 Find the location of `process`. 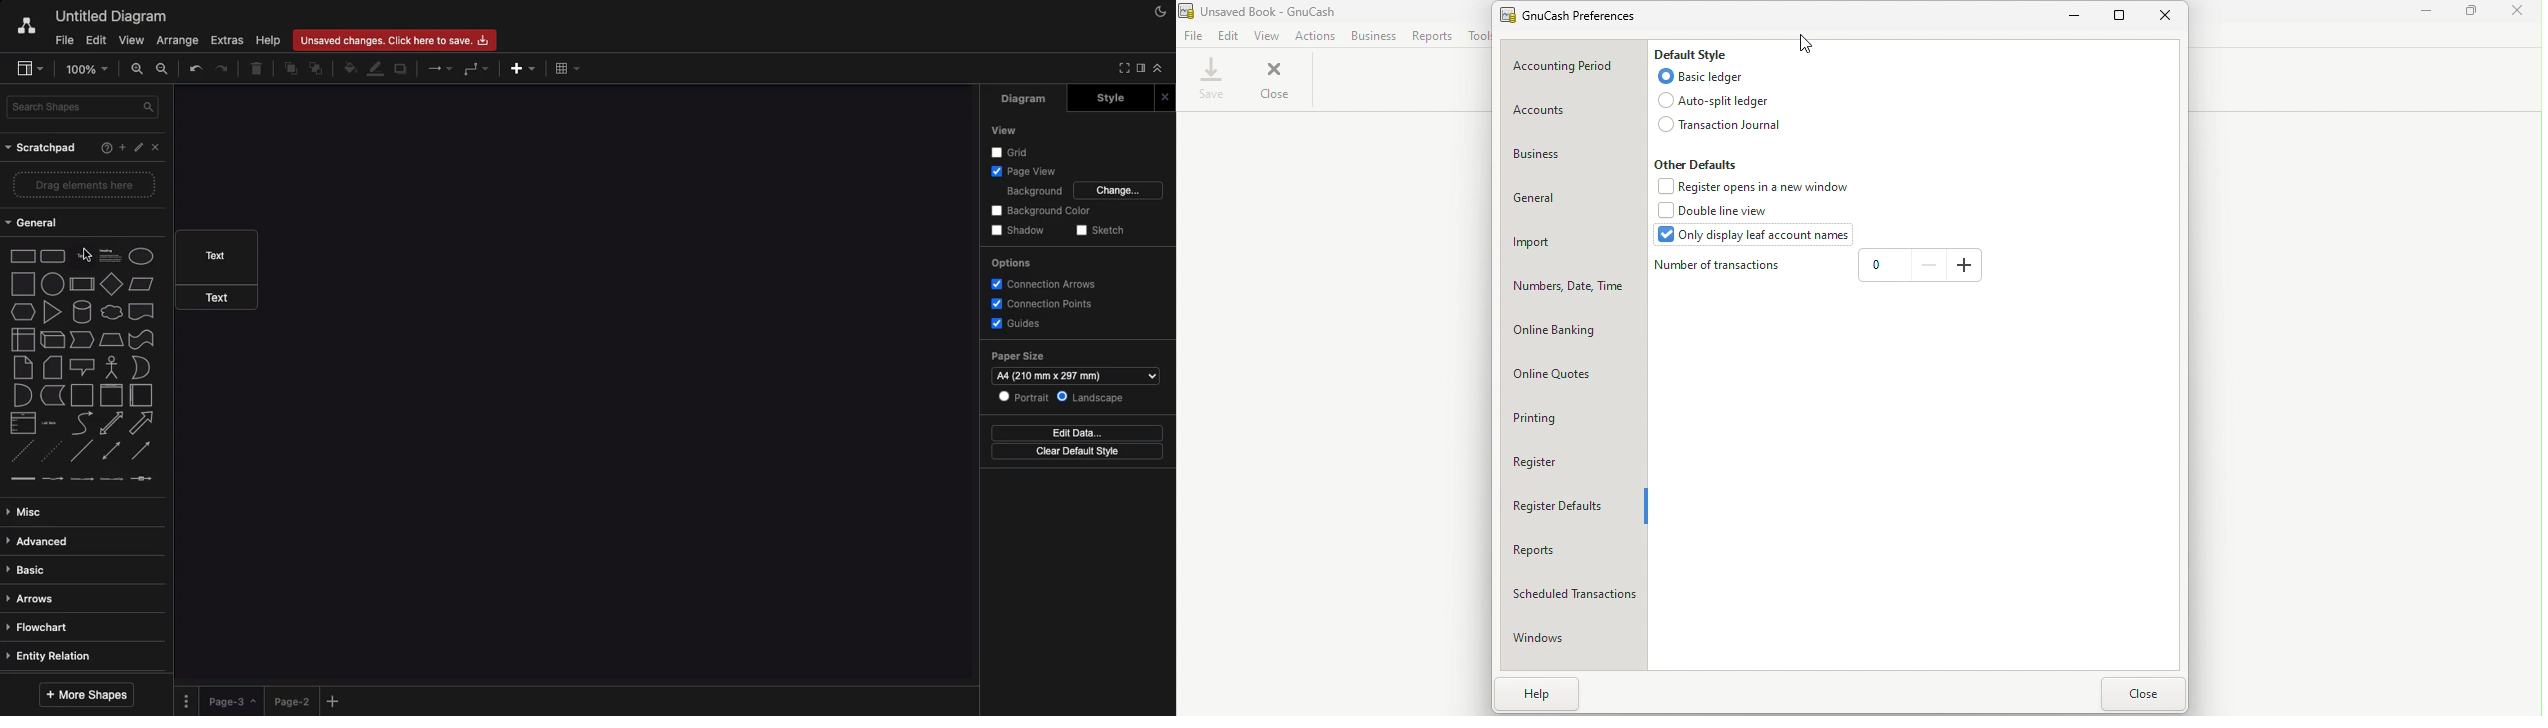

process is located at coordinates (82, 284).